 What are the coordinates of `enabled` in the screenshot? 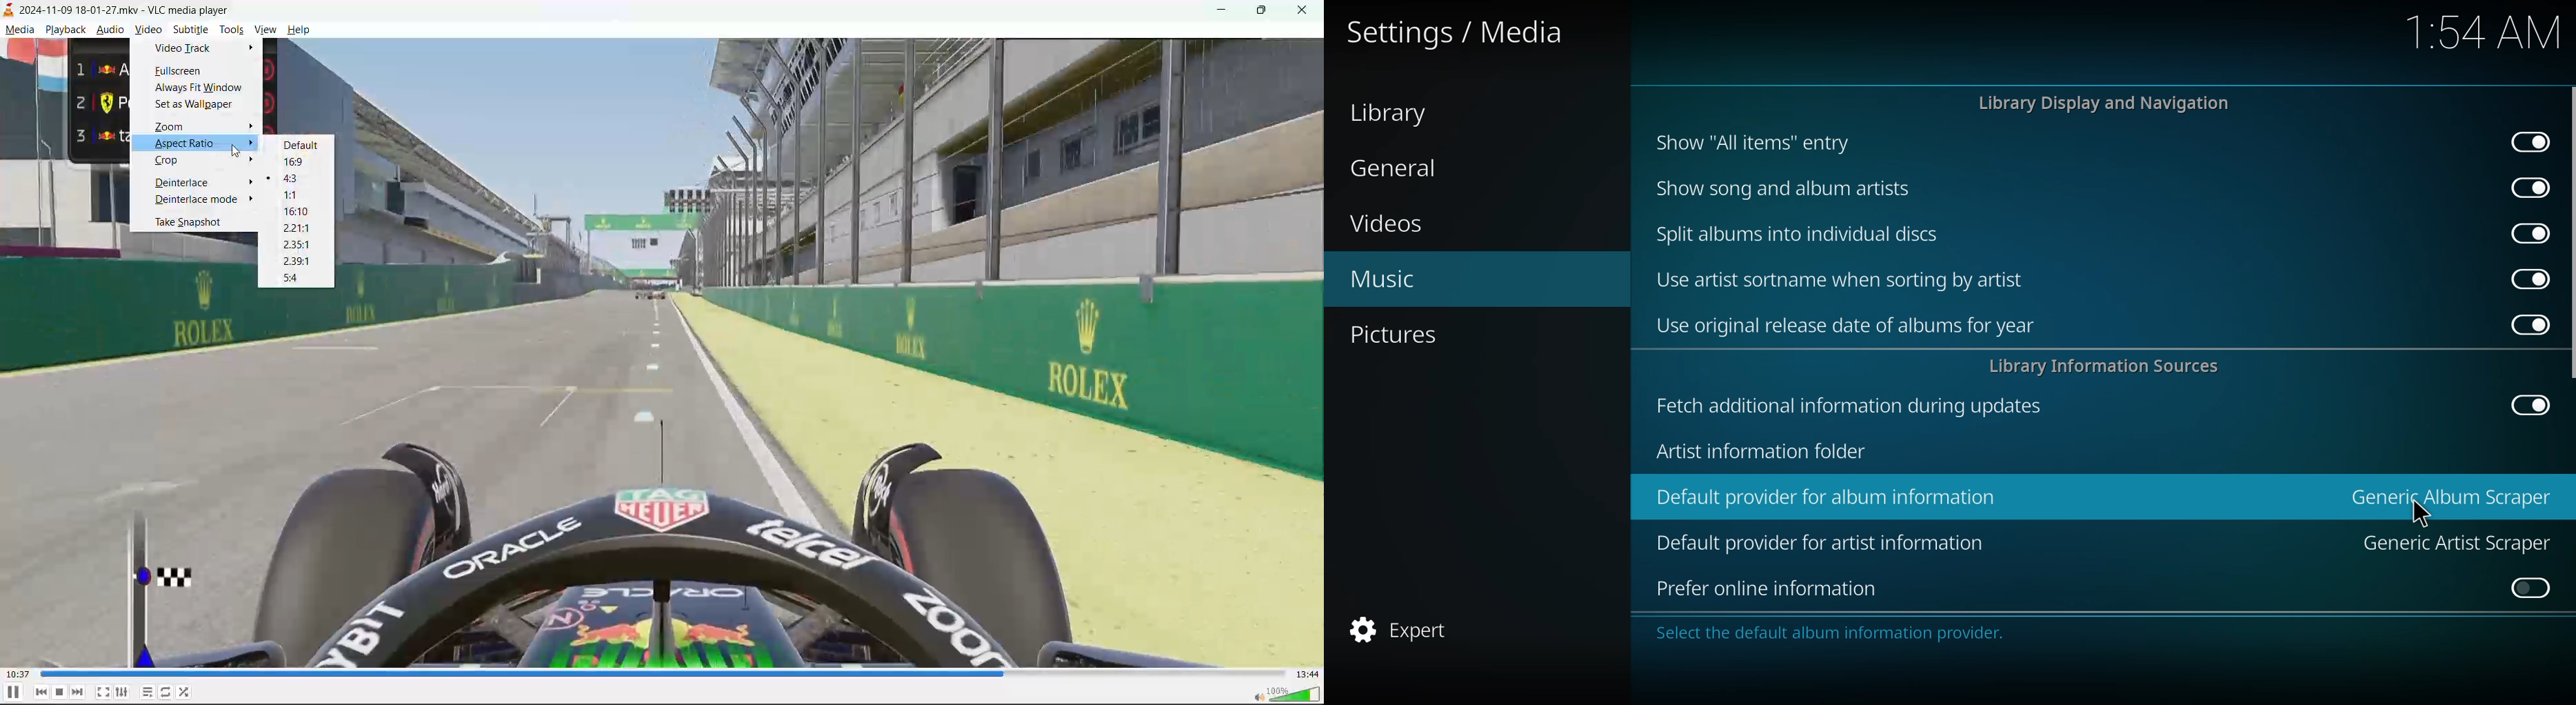 It's located at (2526, 232).